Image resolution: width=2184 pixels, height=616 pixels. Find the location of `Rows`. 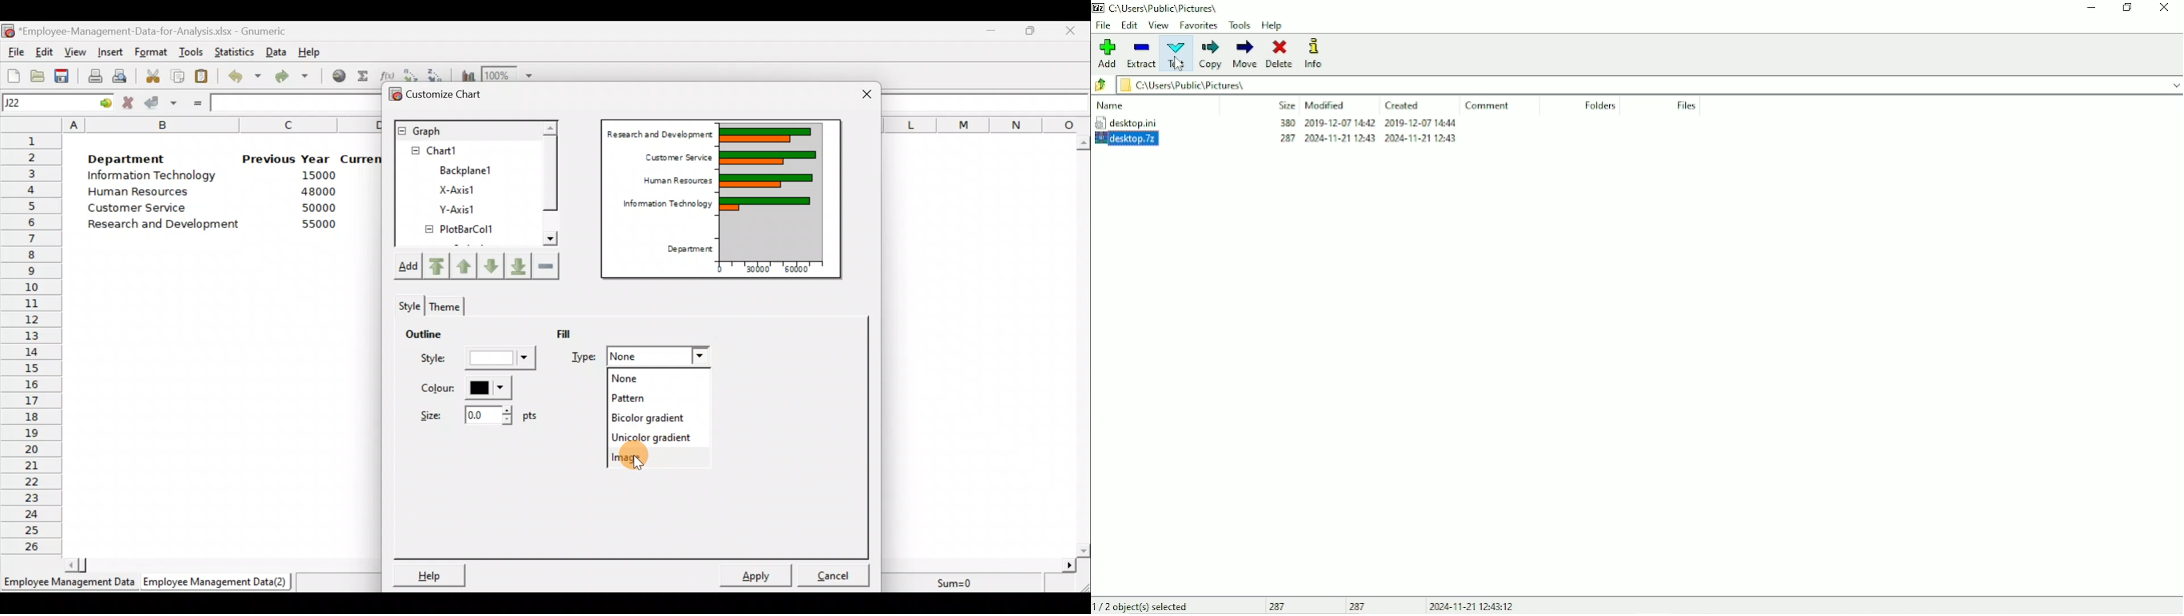

Rows is located at coordinates (32, 345).